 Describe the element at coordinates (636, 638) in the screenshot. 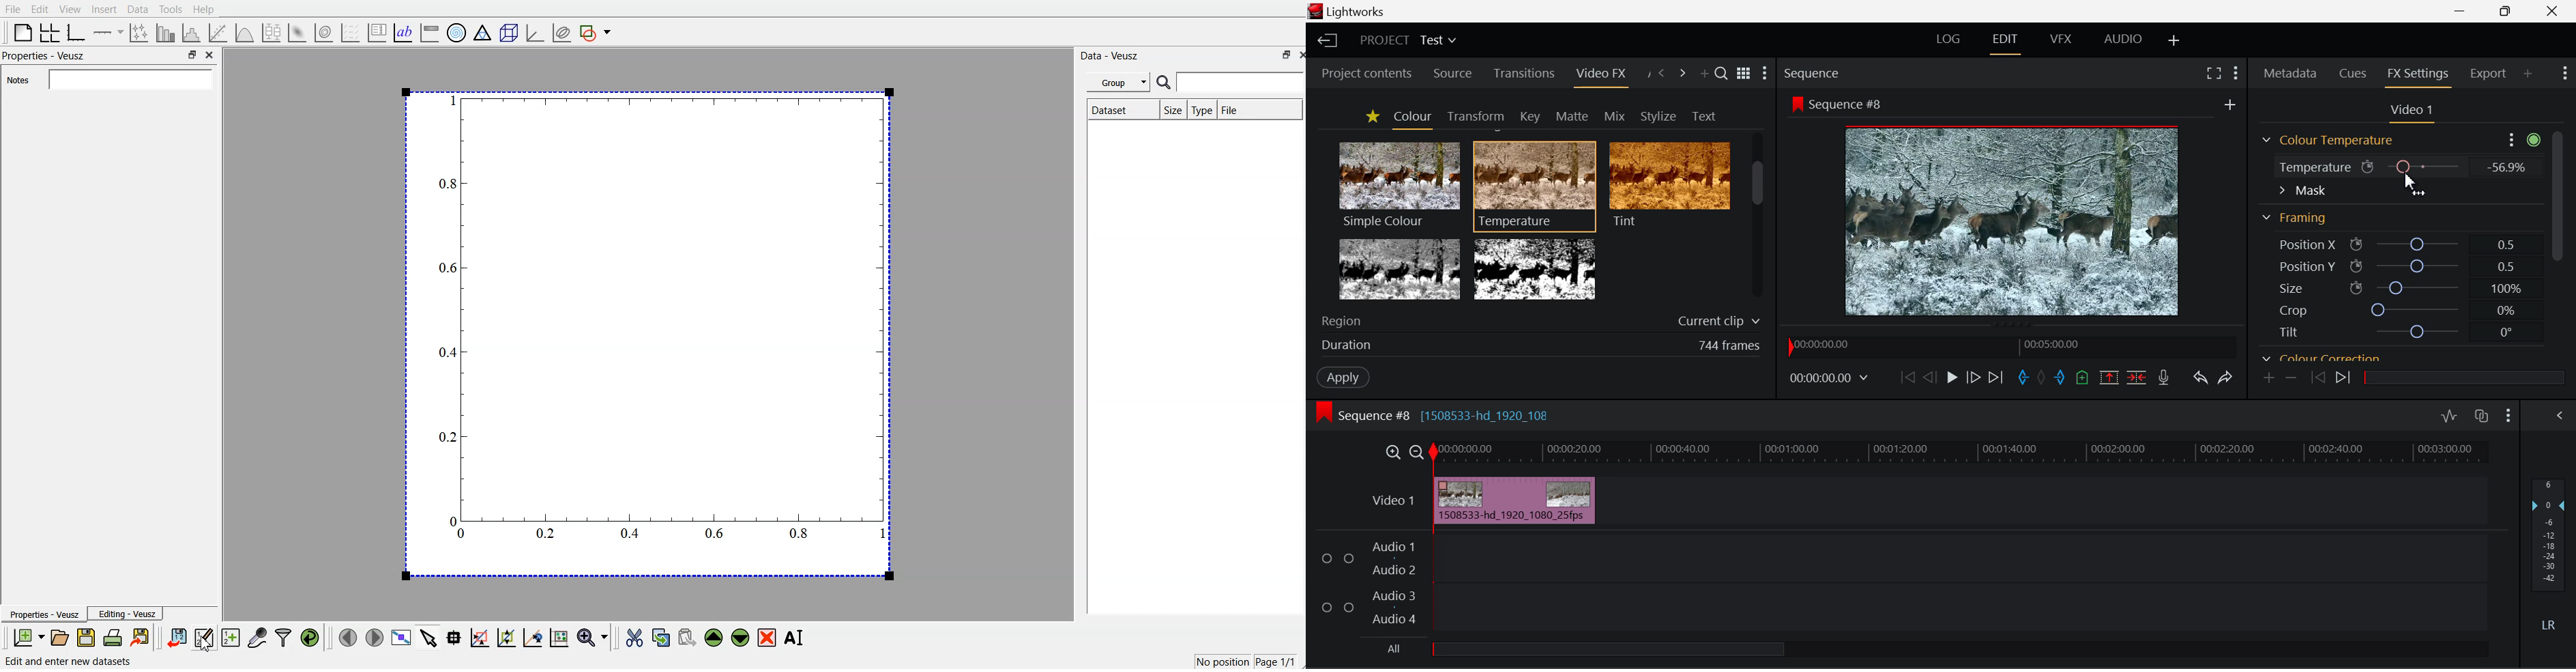

I see `cut the selected widgets` at that location.